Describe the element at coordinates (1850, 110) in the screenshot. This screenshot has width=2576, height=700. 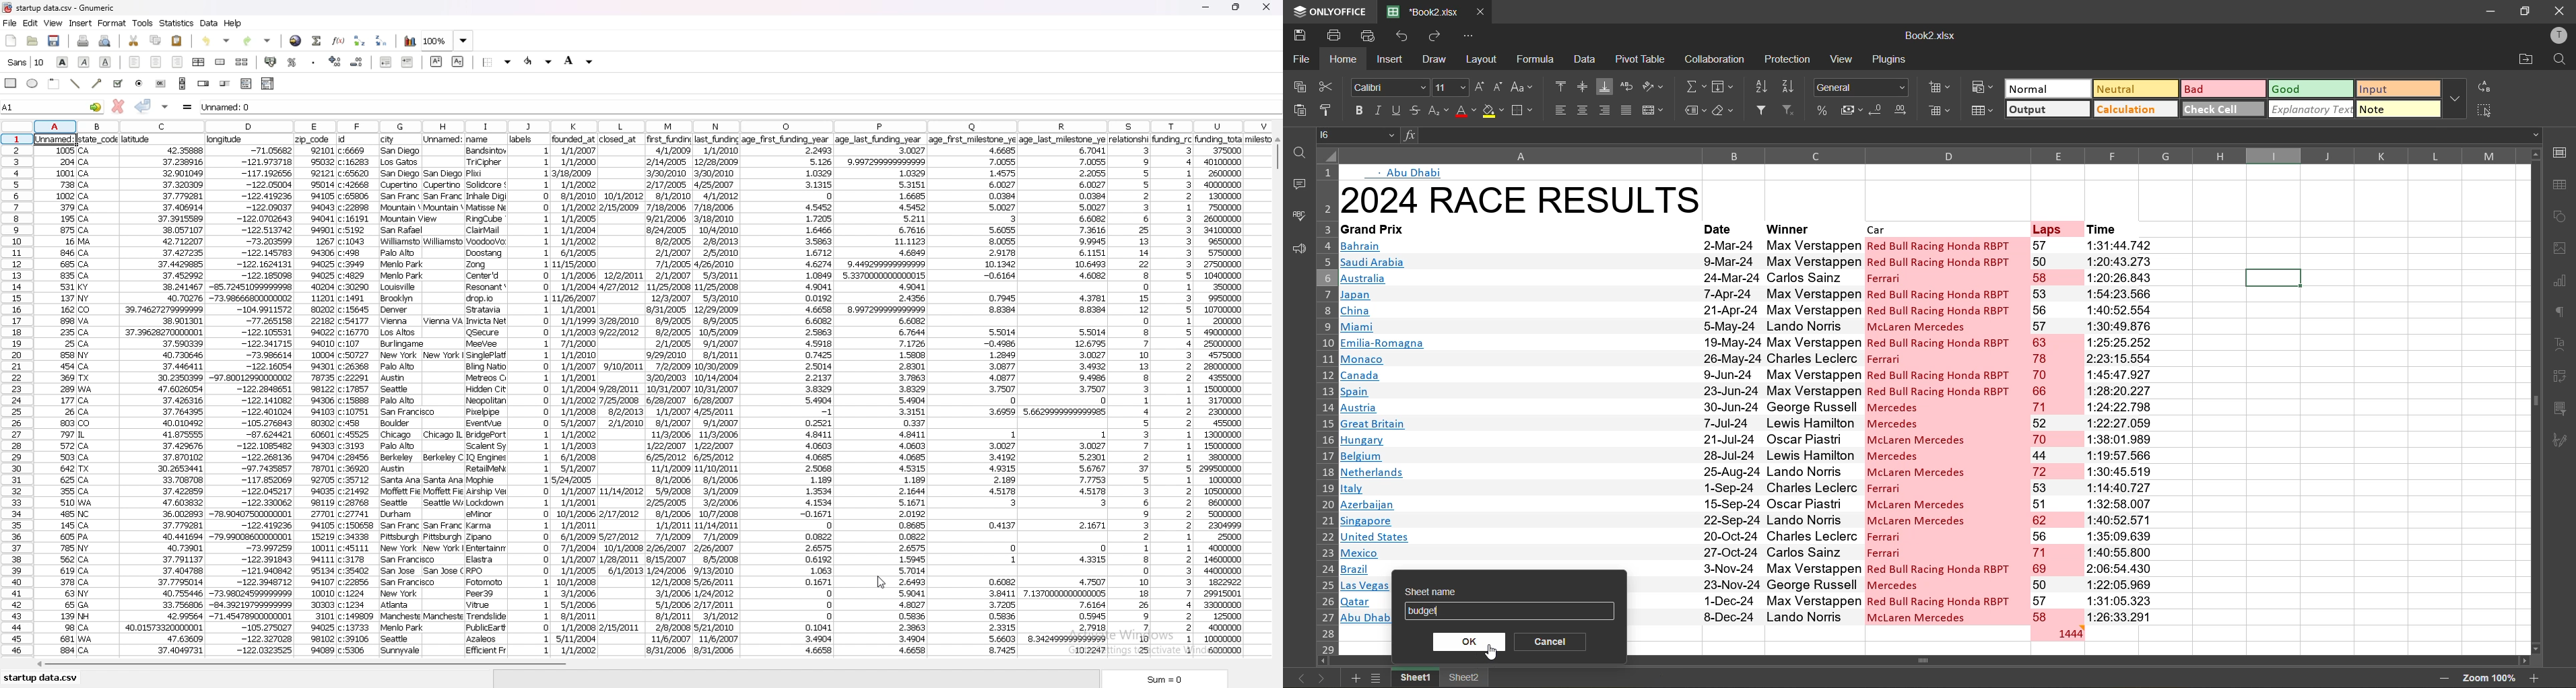
I see `accounting` at that location.